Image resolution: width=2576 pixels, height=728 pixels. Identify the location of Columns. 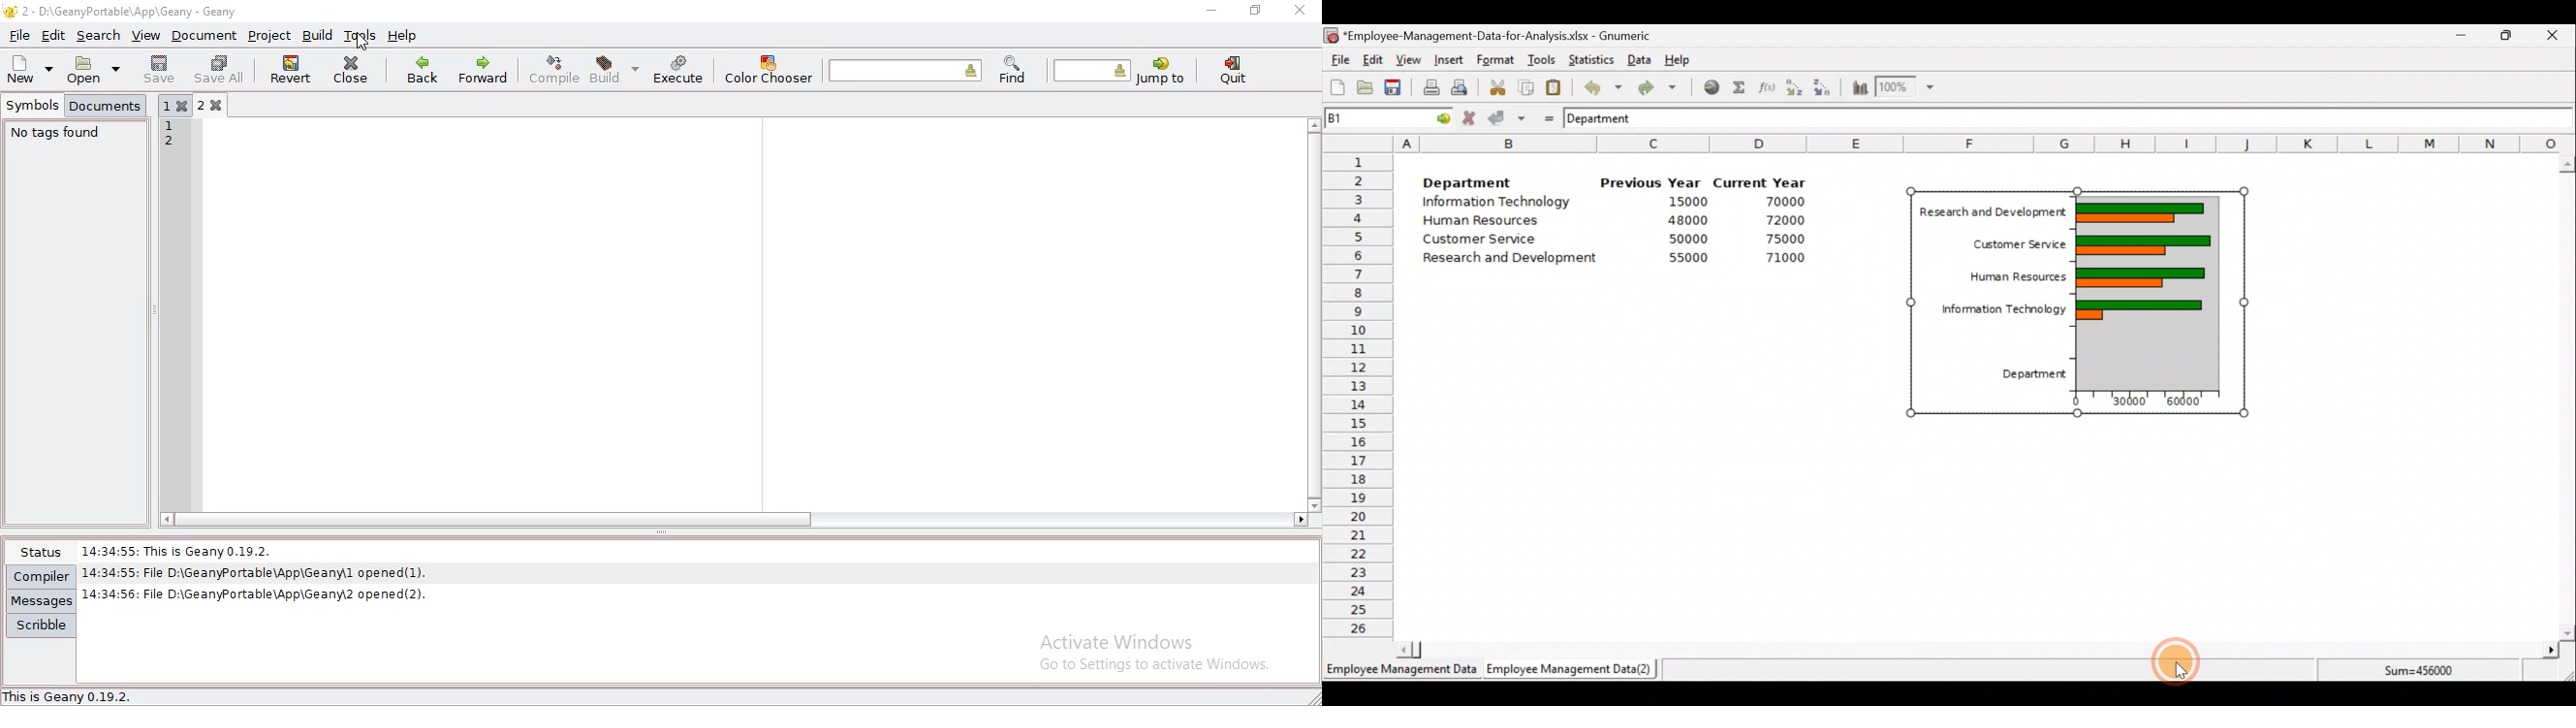
(1990, 144).